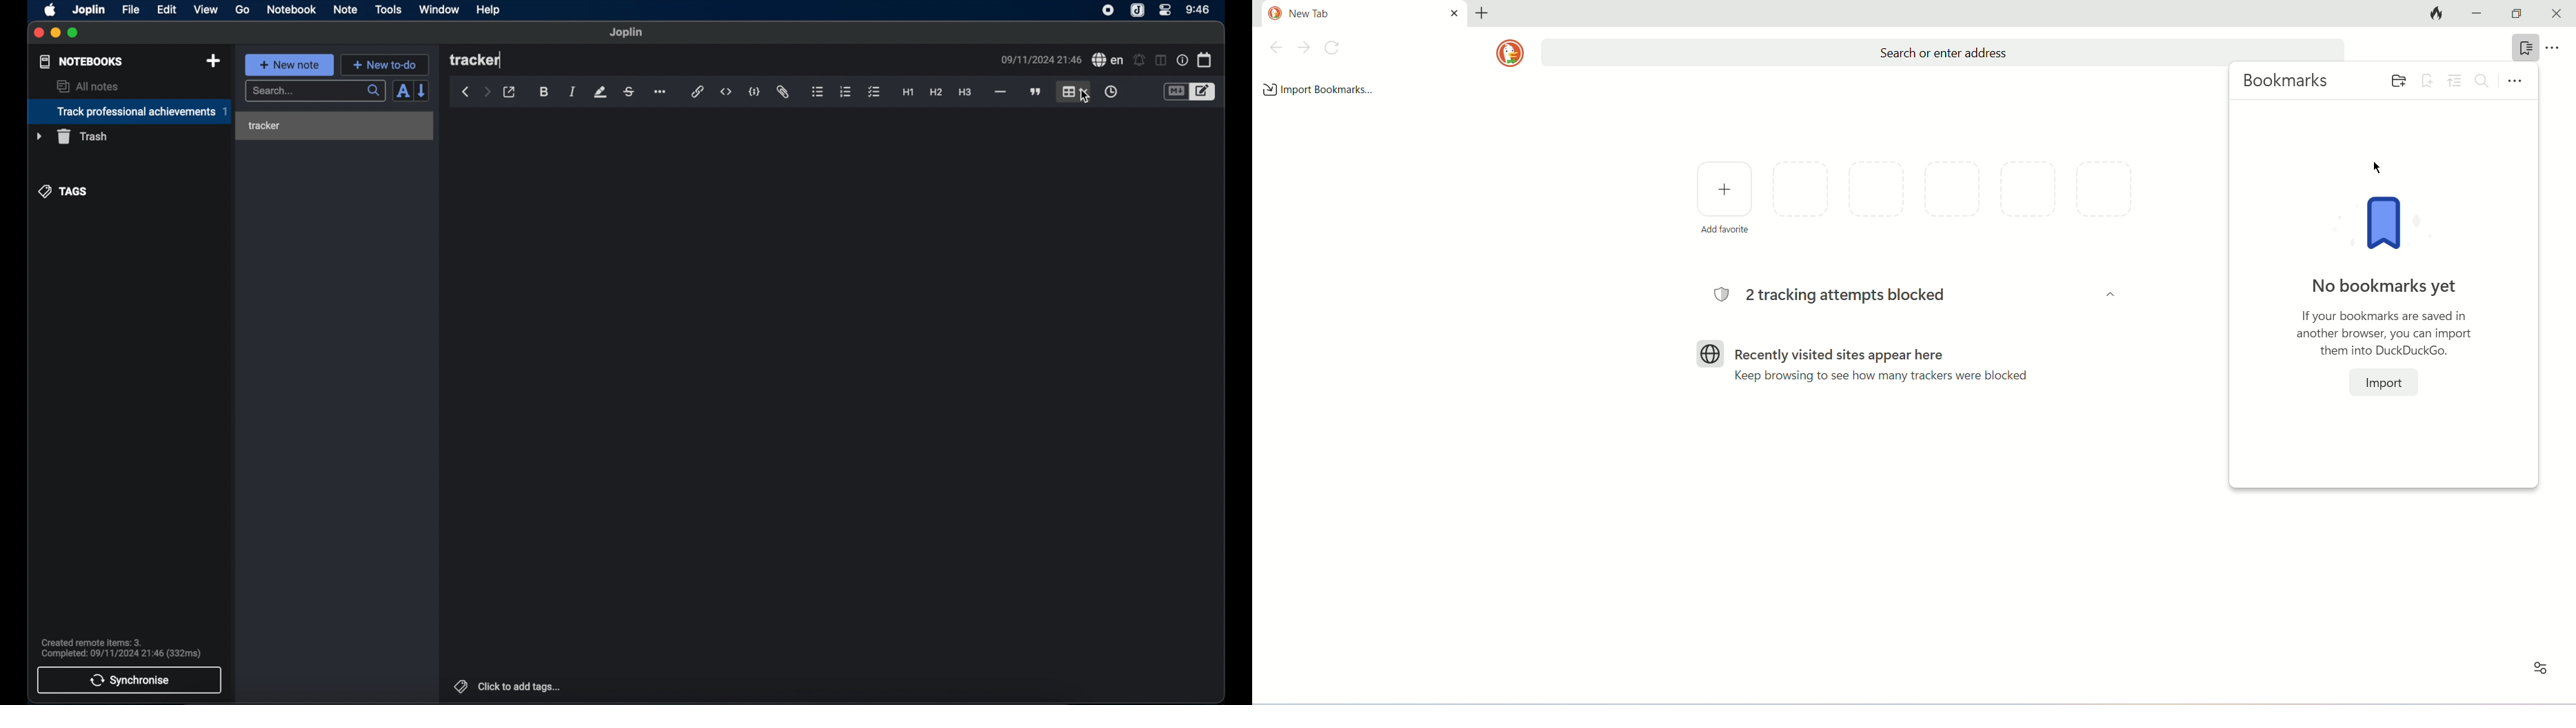  Describe the element at coordinates (1711, 352) in the screenshot. I see `Logo` at that location.